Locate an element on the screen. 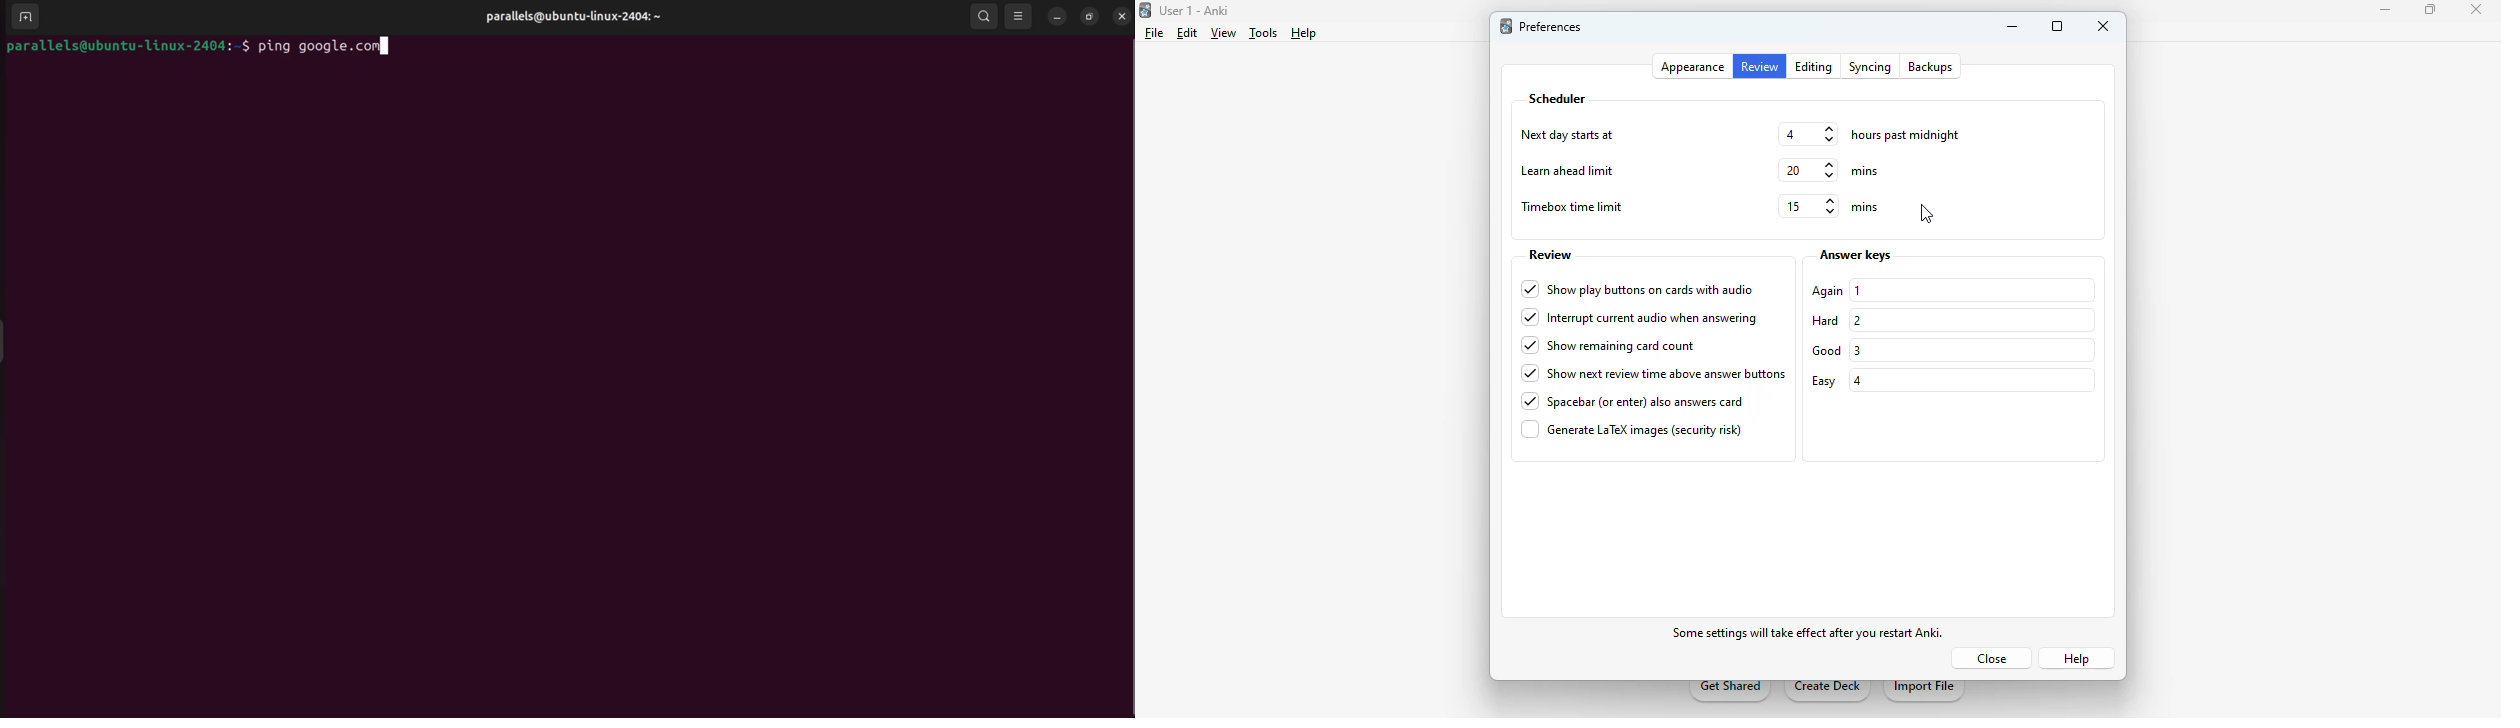  logo is located at coordinates (1144, 10).